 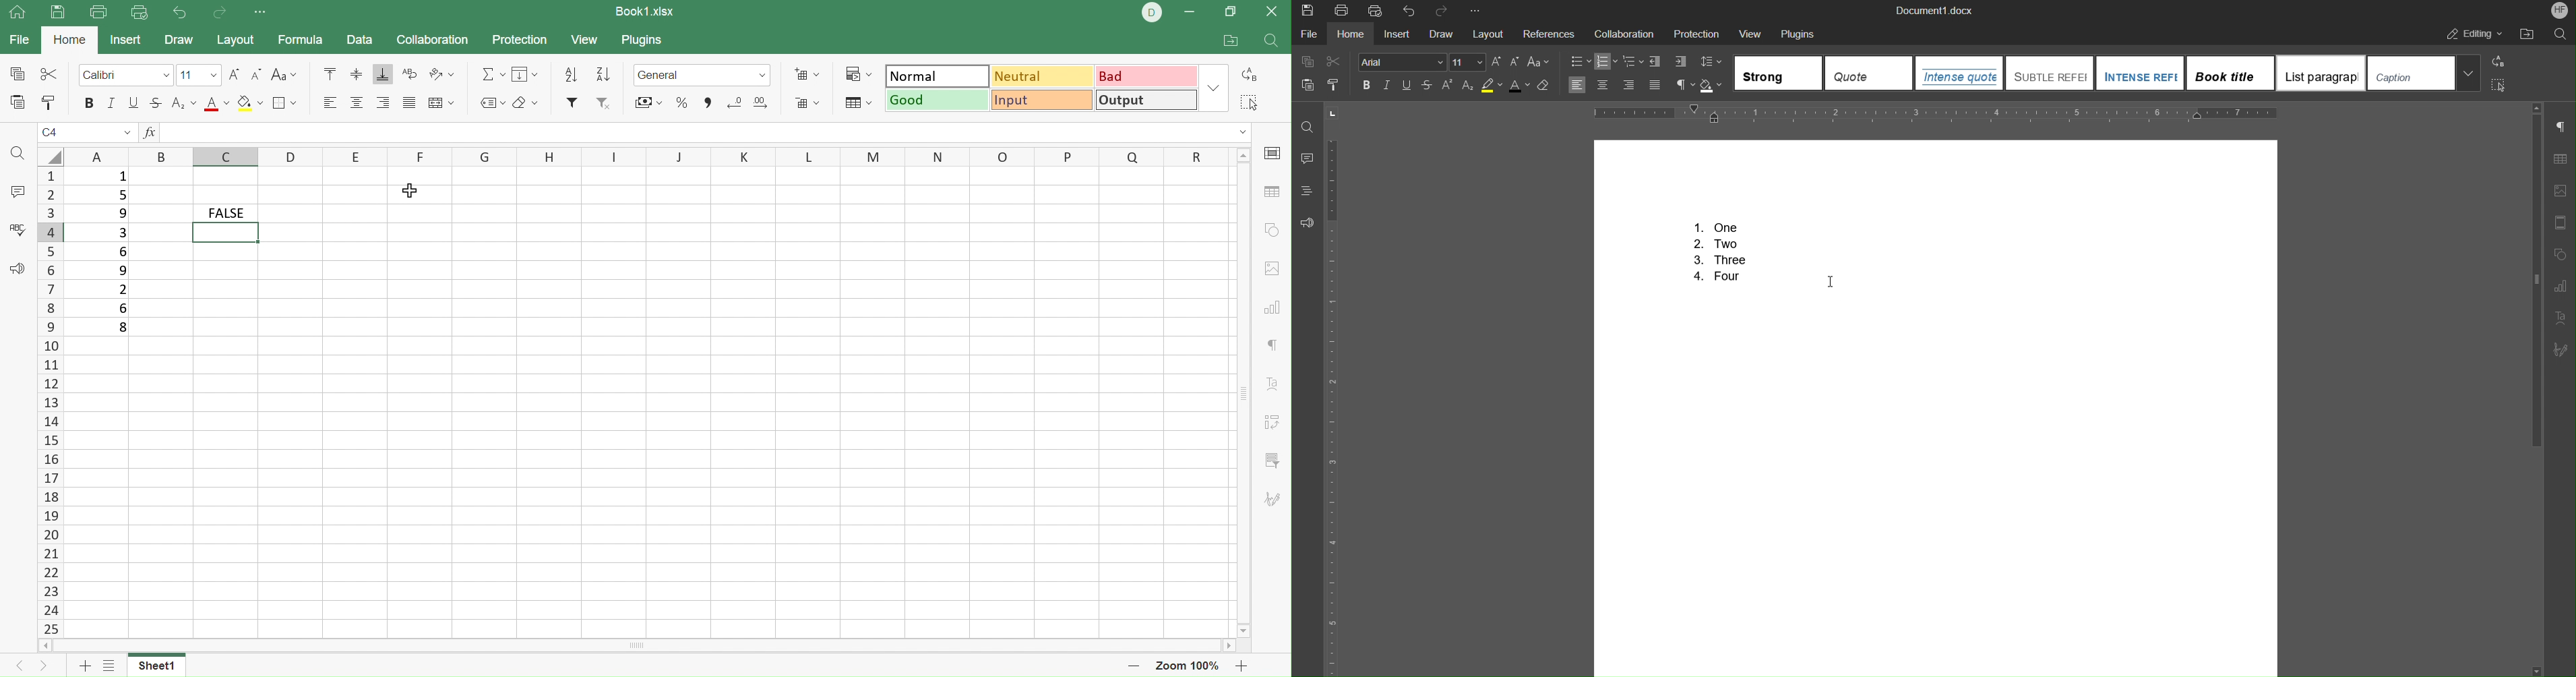 What do you see at coordinates (1932, 10) in the screenshot?
I see `Document Title` at bounding box center [1932, 10].